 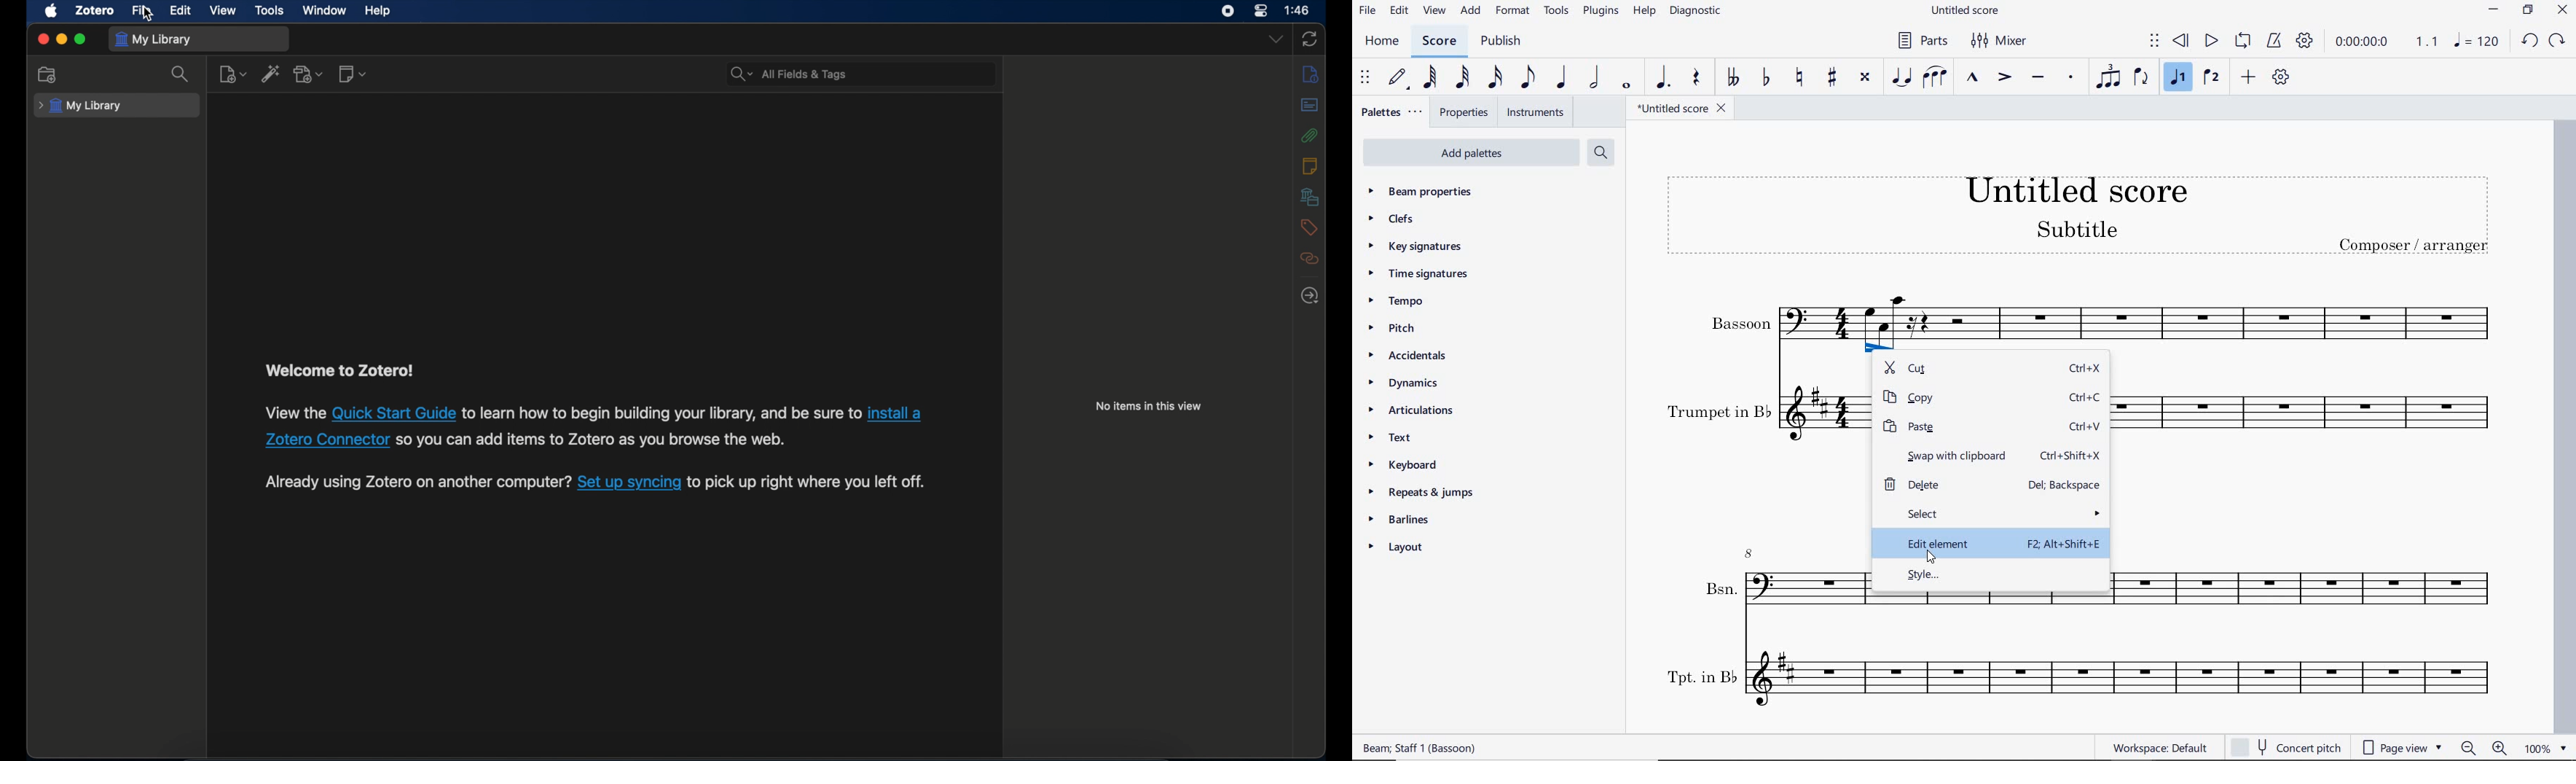 What do you see at coordinates (1470, 10) in the screenshot?
I see `add` at bounding box center [1470, 10].